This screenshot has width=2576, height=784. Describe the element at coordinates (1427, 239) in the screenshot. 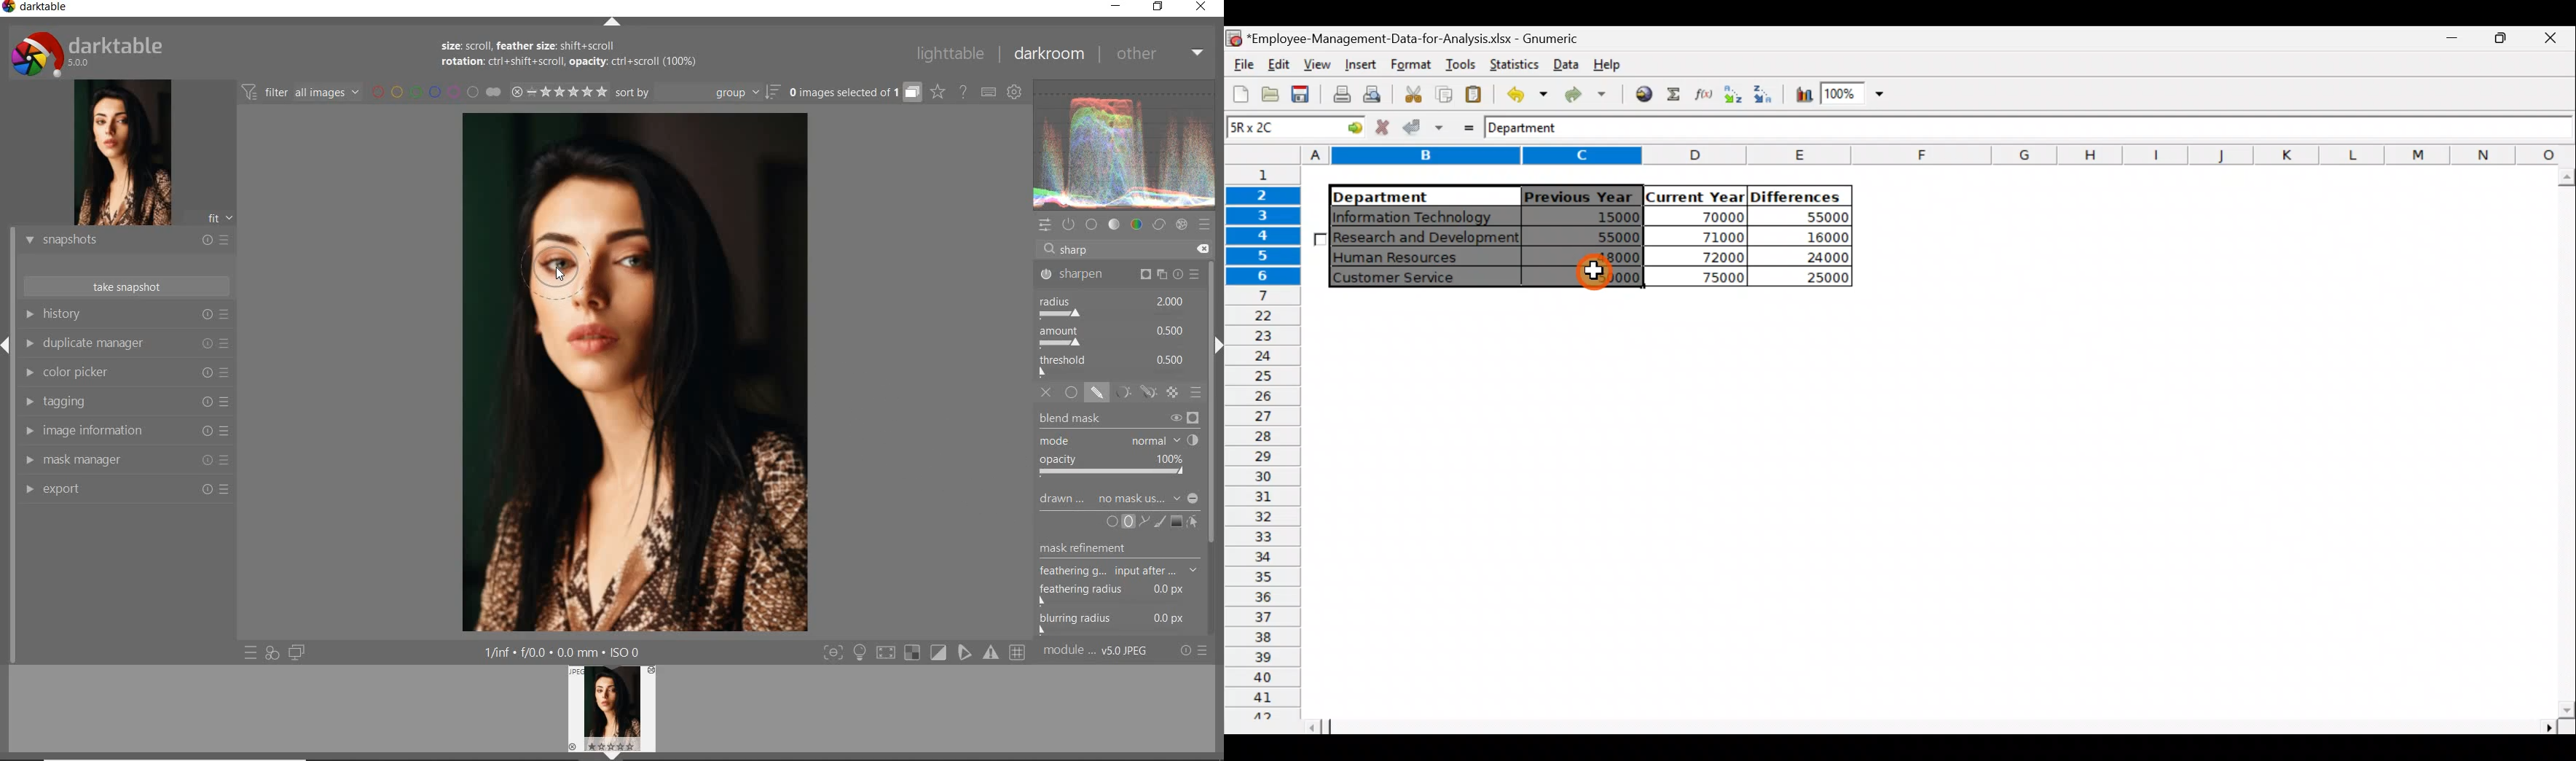

I see `Research and Development` at that location.